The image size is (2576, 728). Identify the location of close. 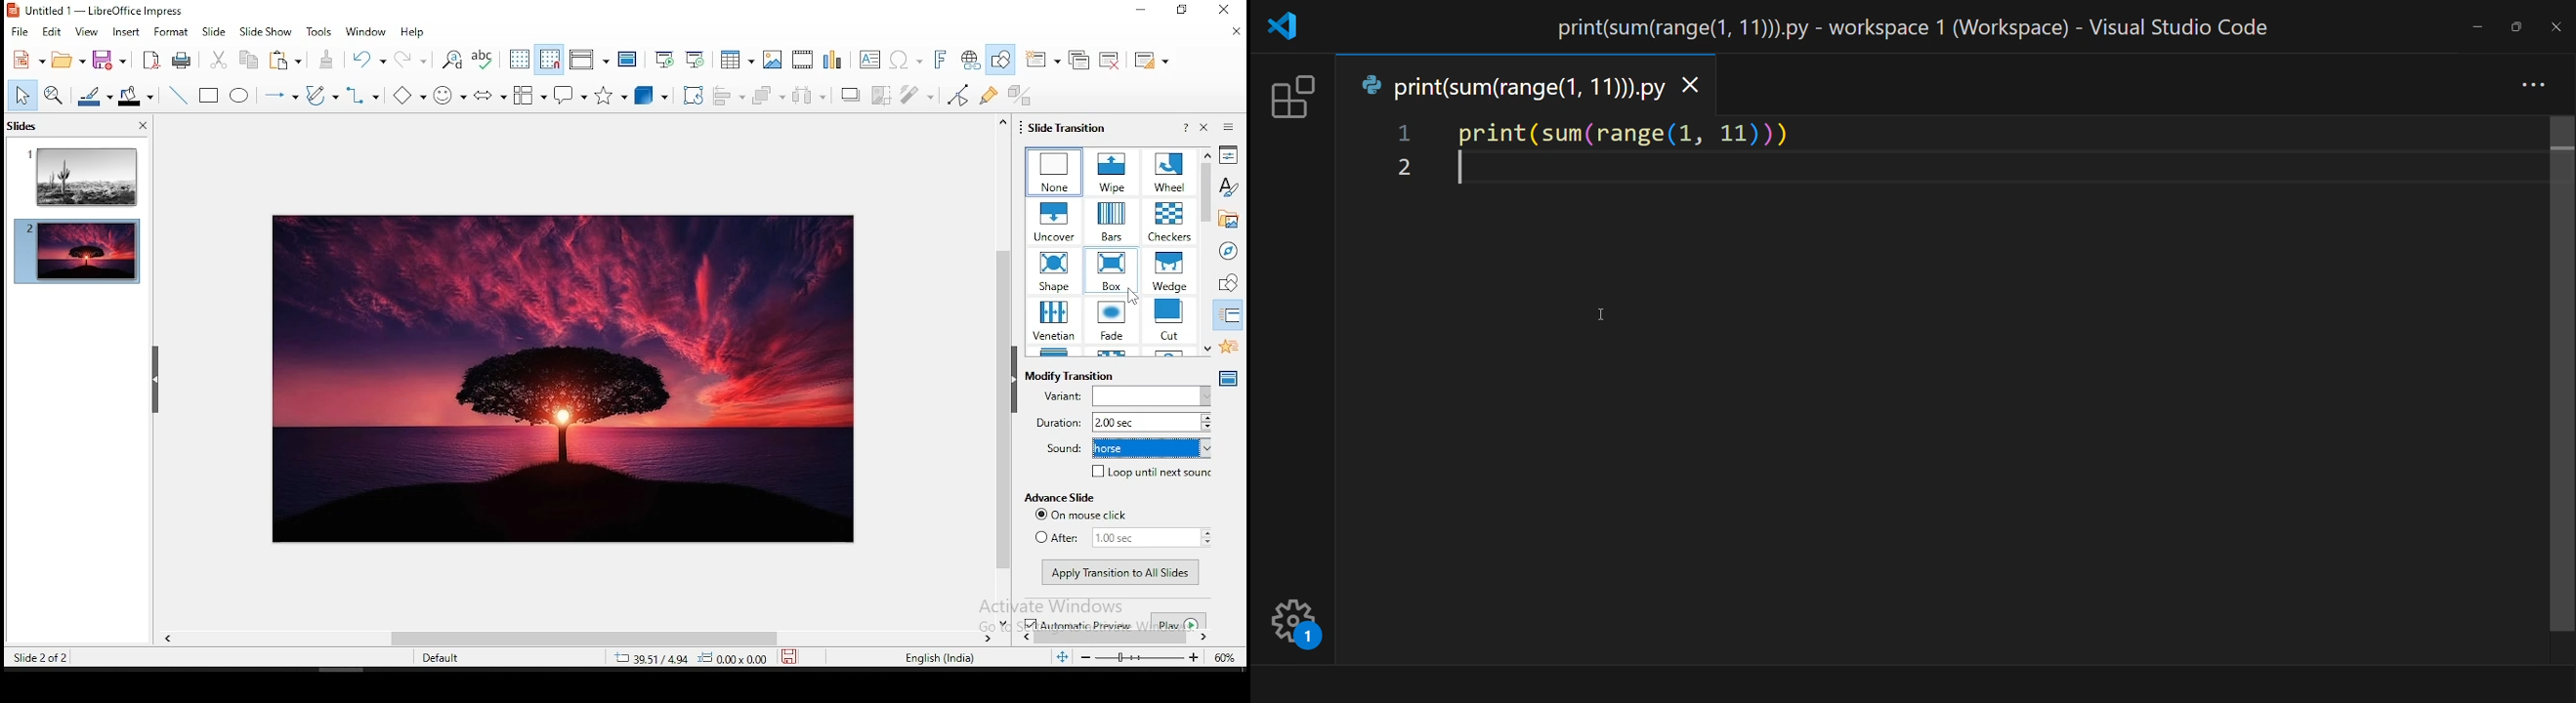
(1234, 31).